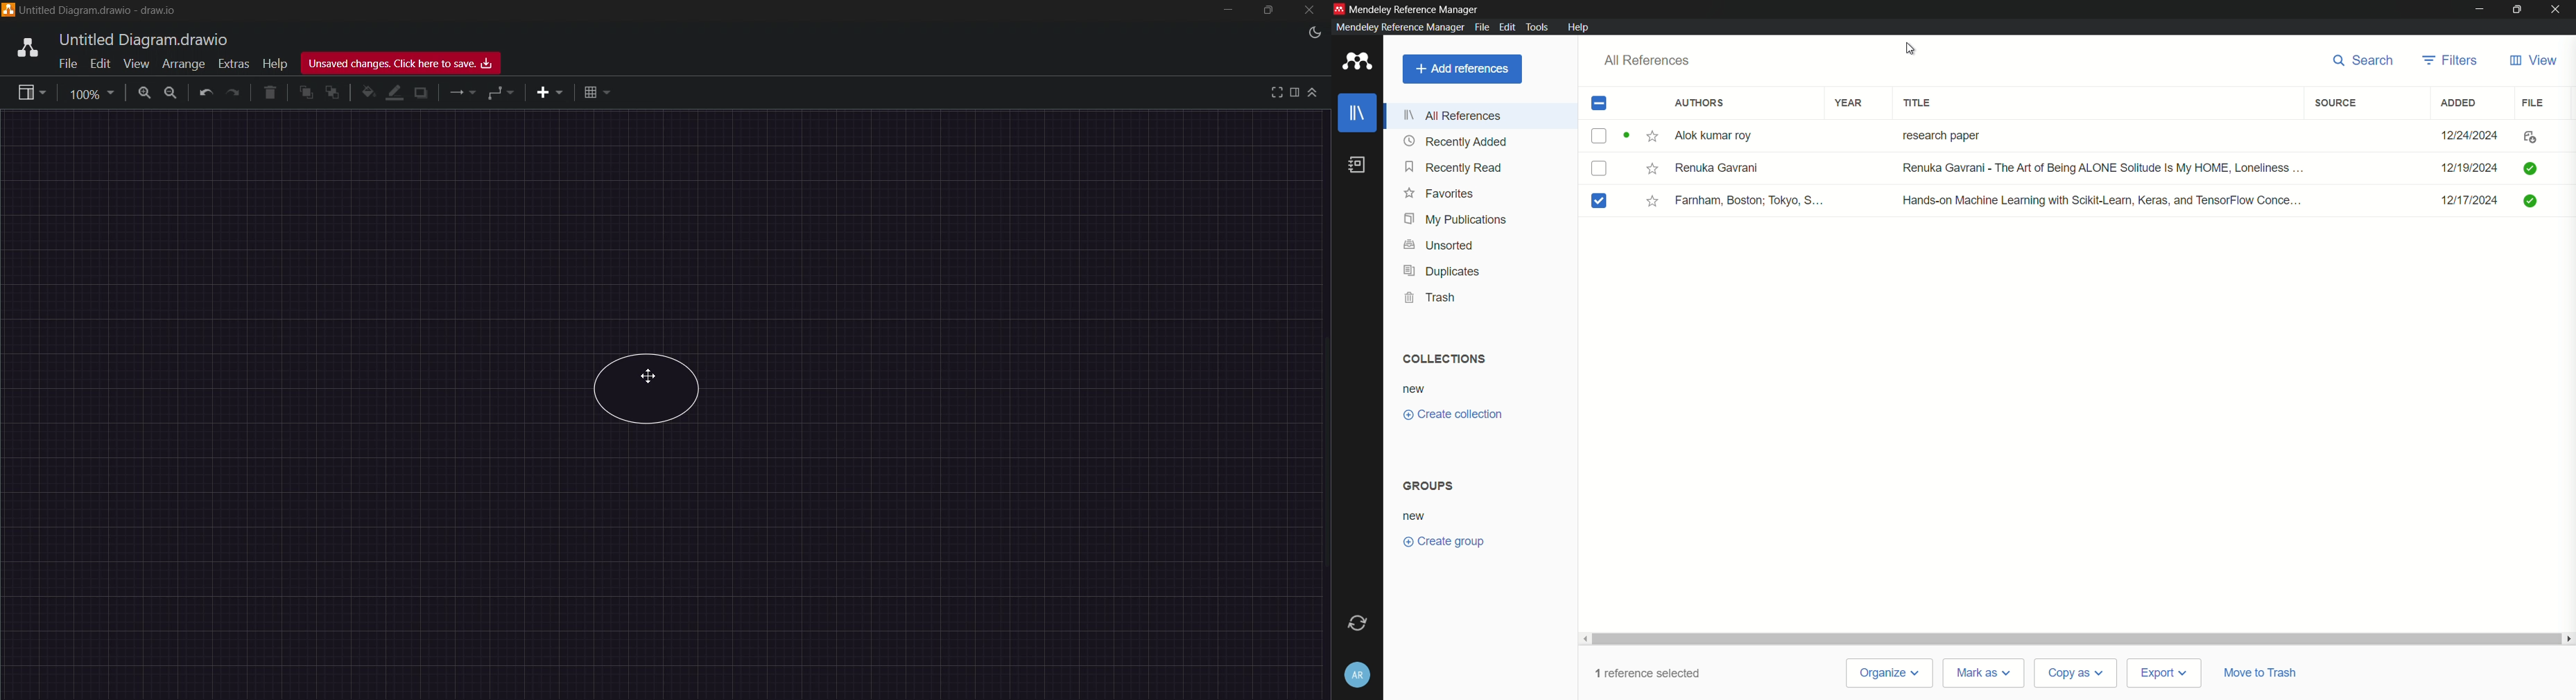 The height and width of the screenshot is (700, 2576). Describe the element at coordinates (93, 94) in the screenshot. I see `zoom` at that location.